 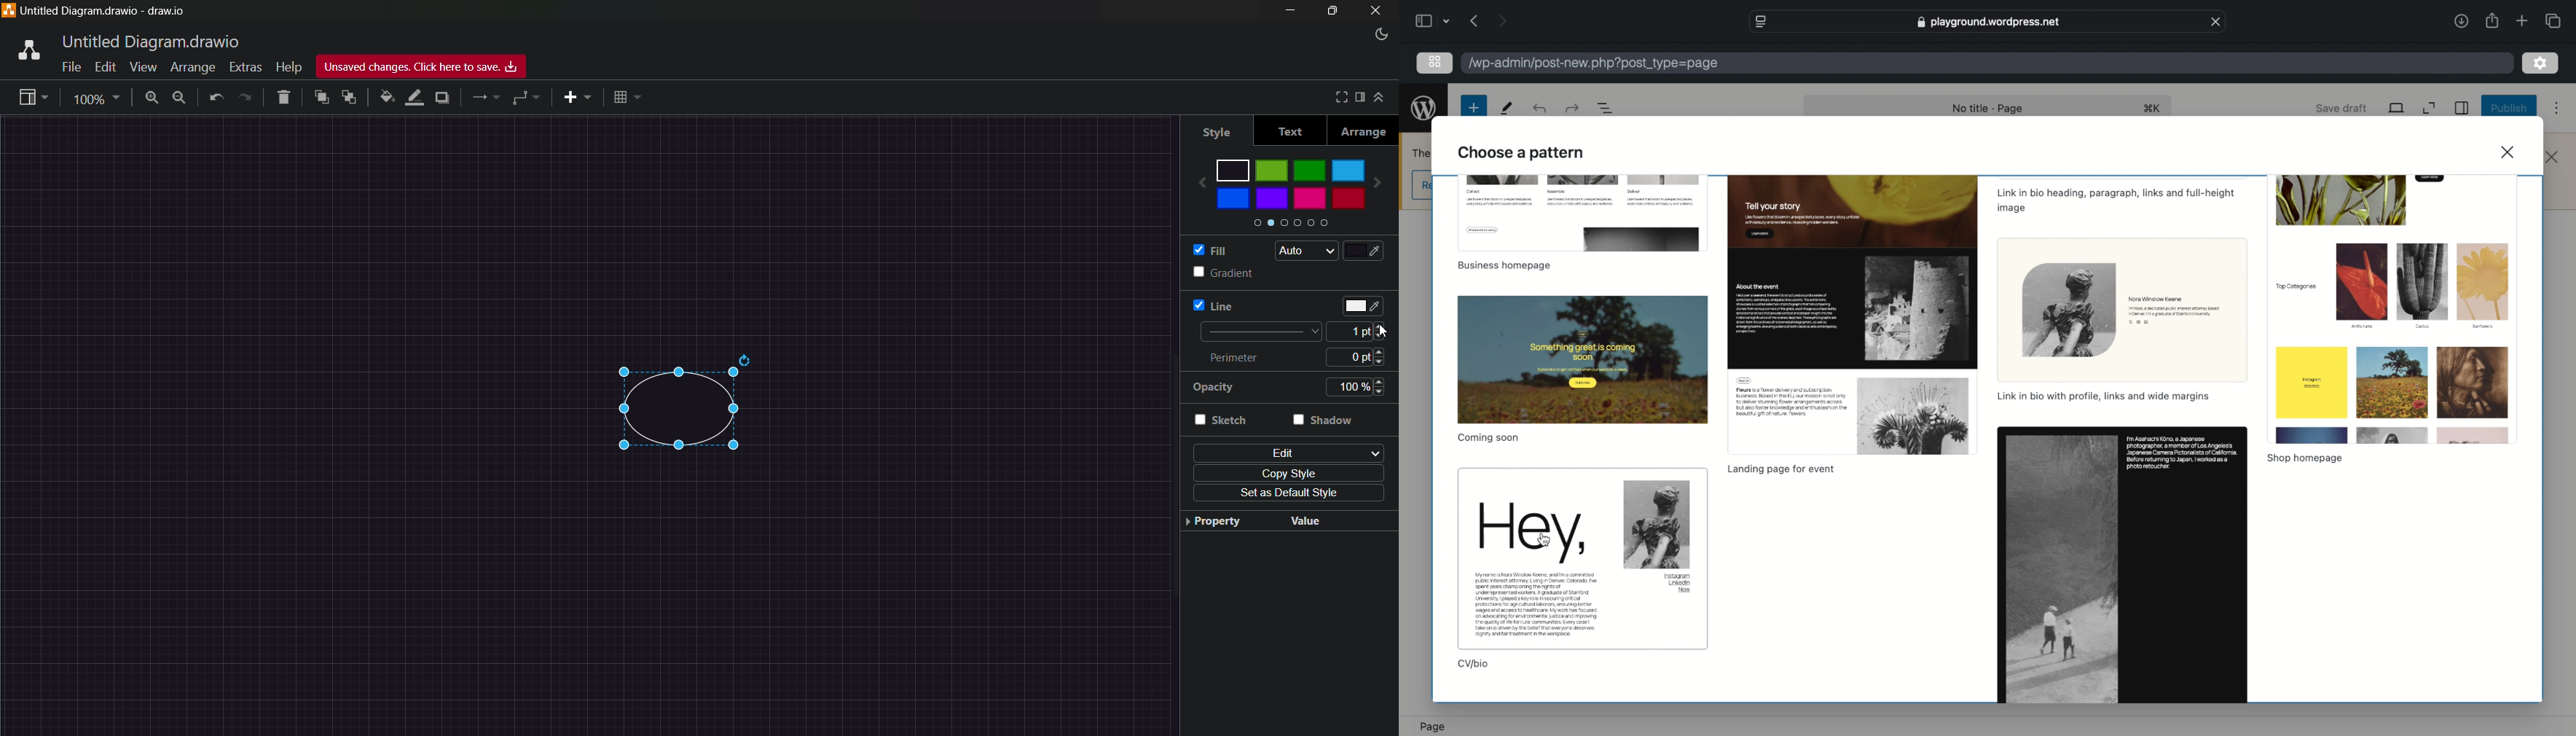 I want to click on unsaved changes, so click(x=421, y=66).